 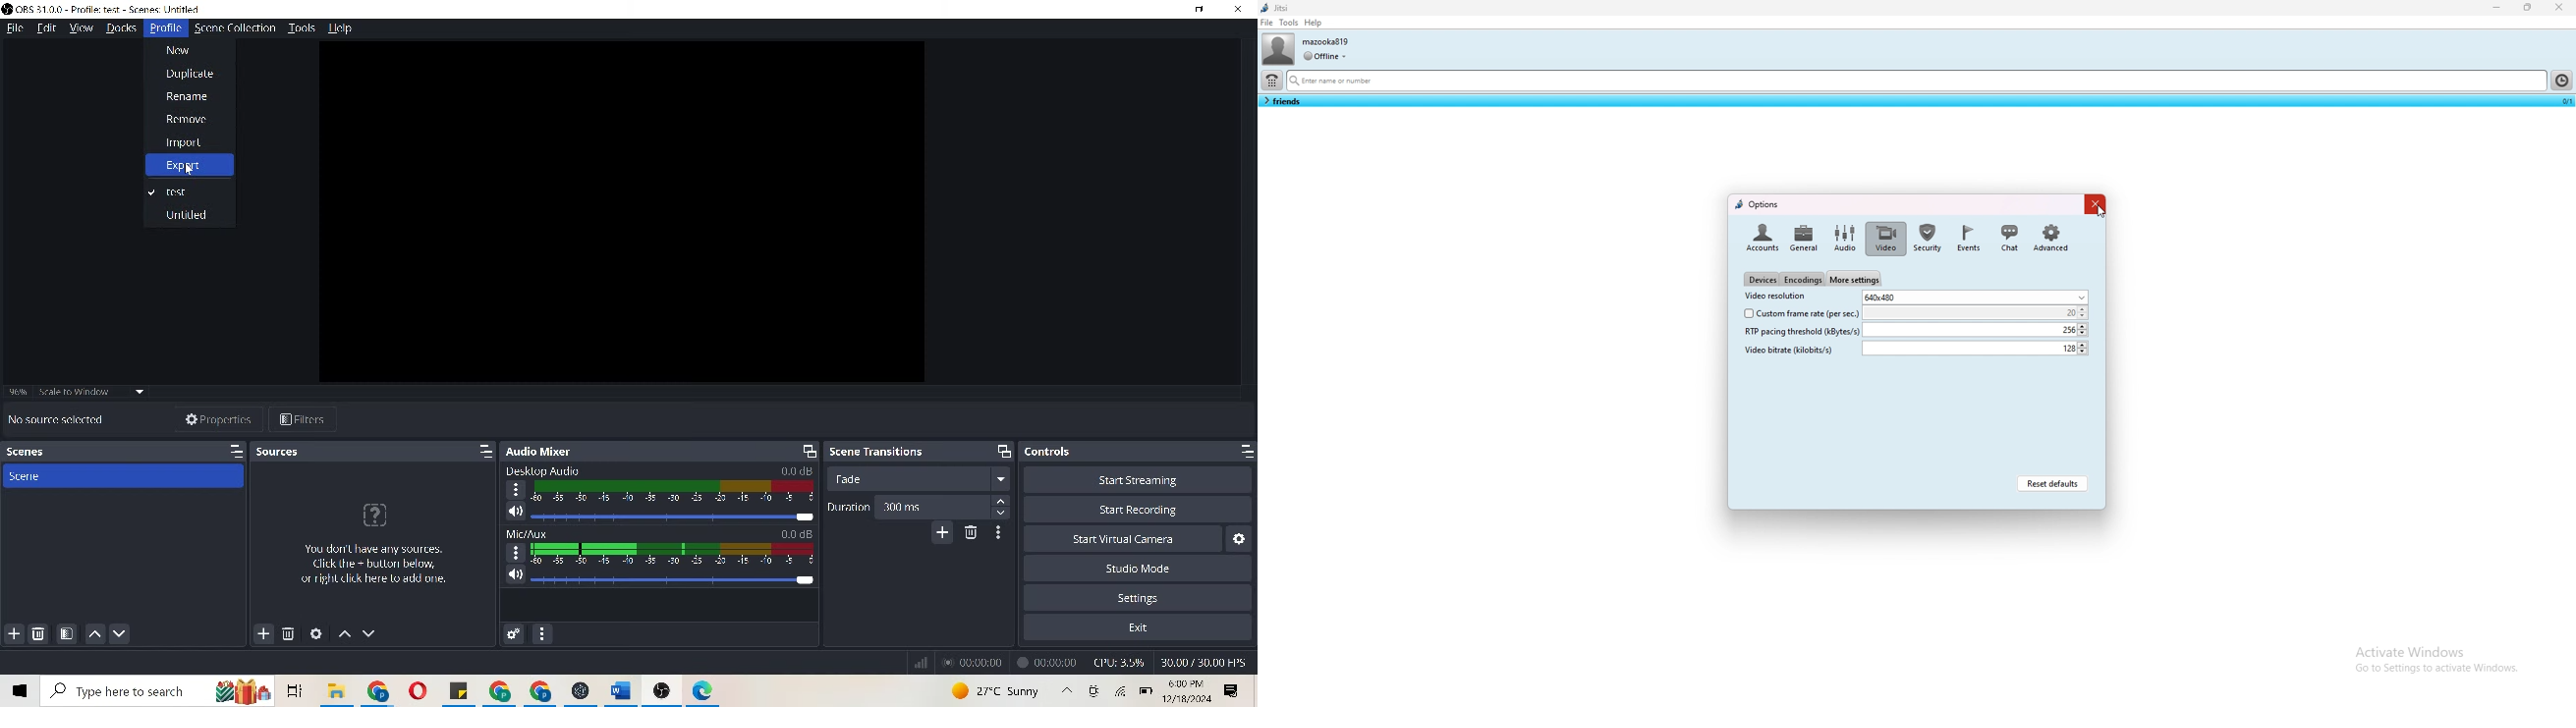 What do you see at coordinates (303, 27) in the screenshot?
I see `tools` at bounding box center [303, 27].